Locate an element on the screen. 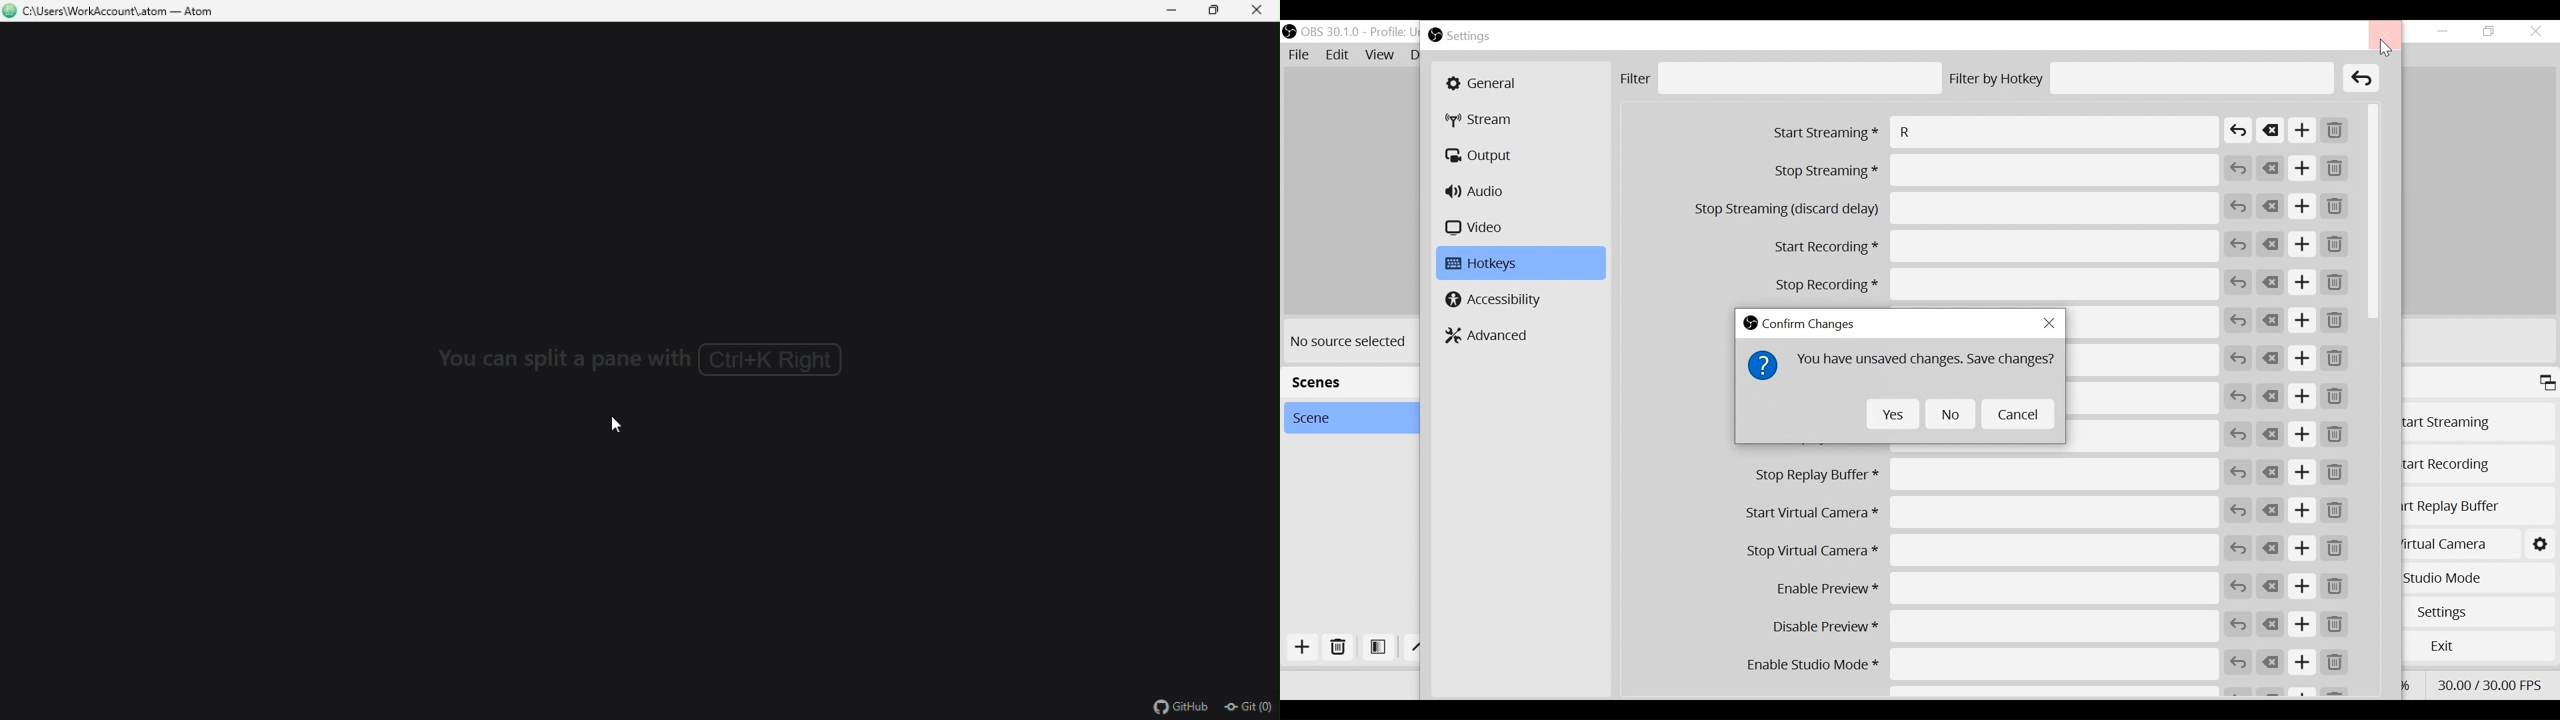 Image resolution: width=2576 pixels, height=728 pixels. C\Users\WorkAccount\.atom — Atom is located at coordinates (119, 11).